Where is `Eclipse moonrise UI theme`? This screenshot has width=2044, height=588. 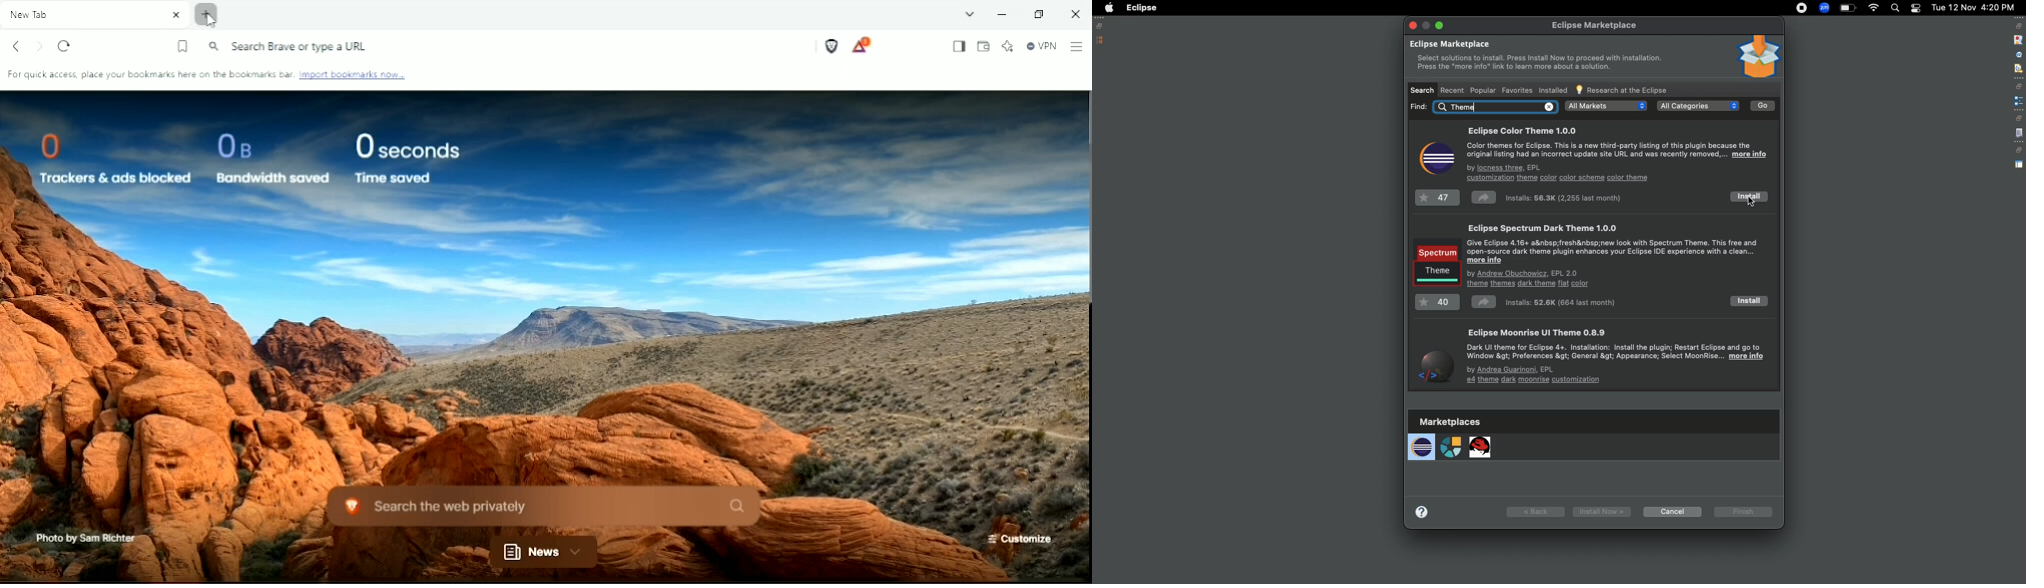 Eclipse moonrise UI theme is located at coordinates (1621, 356).